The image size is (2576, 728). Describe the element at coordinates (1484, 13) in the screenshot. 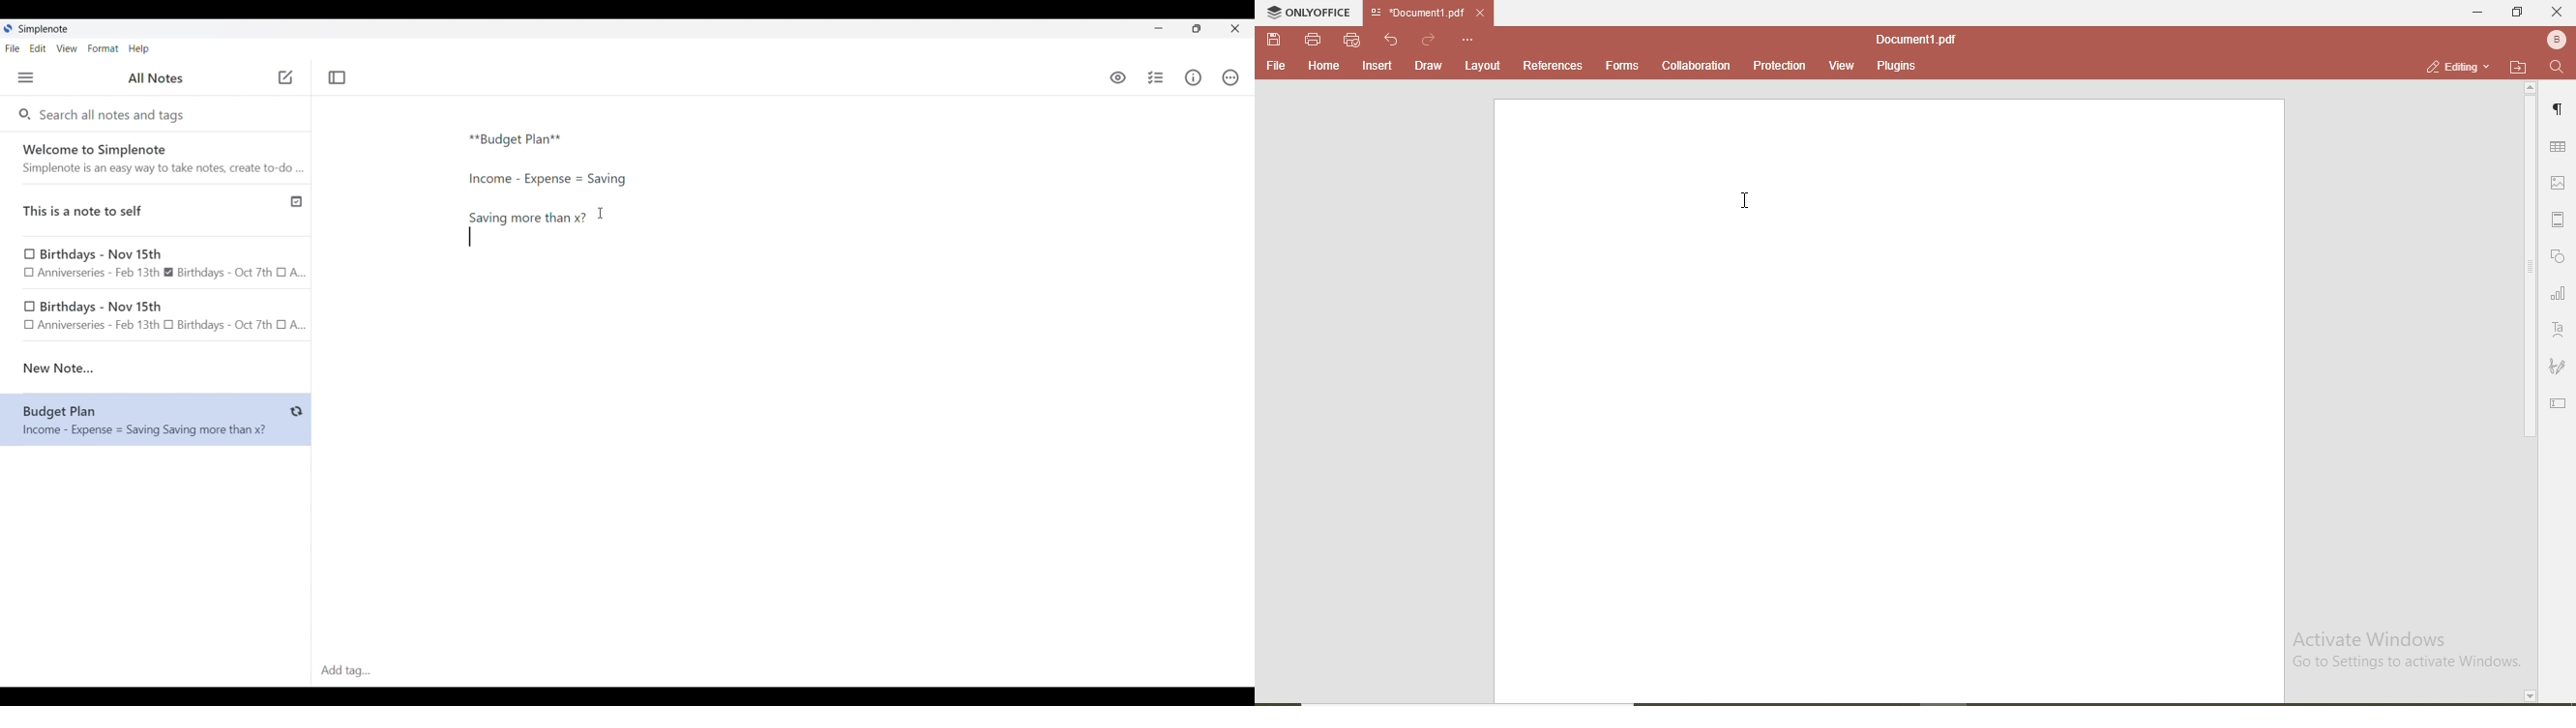

I see `close` at that location.